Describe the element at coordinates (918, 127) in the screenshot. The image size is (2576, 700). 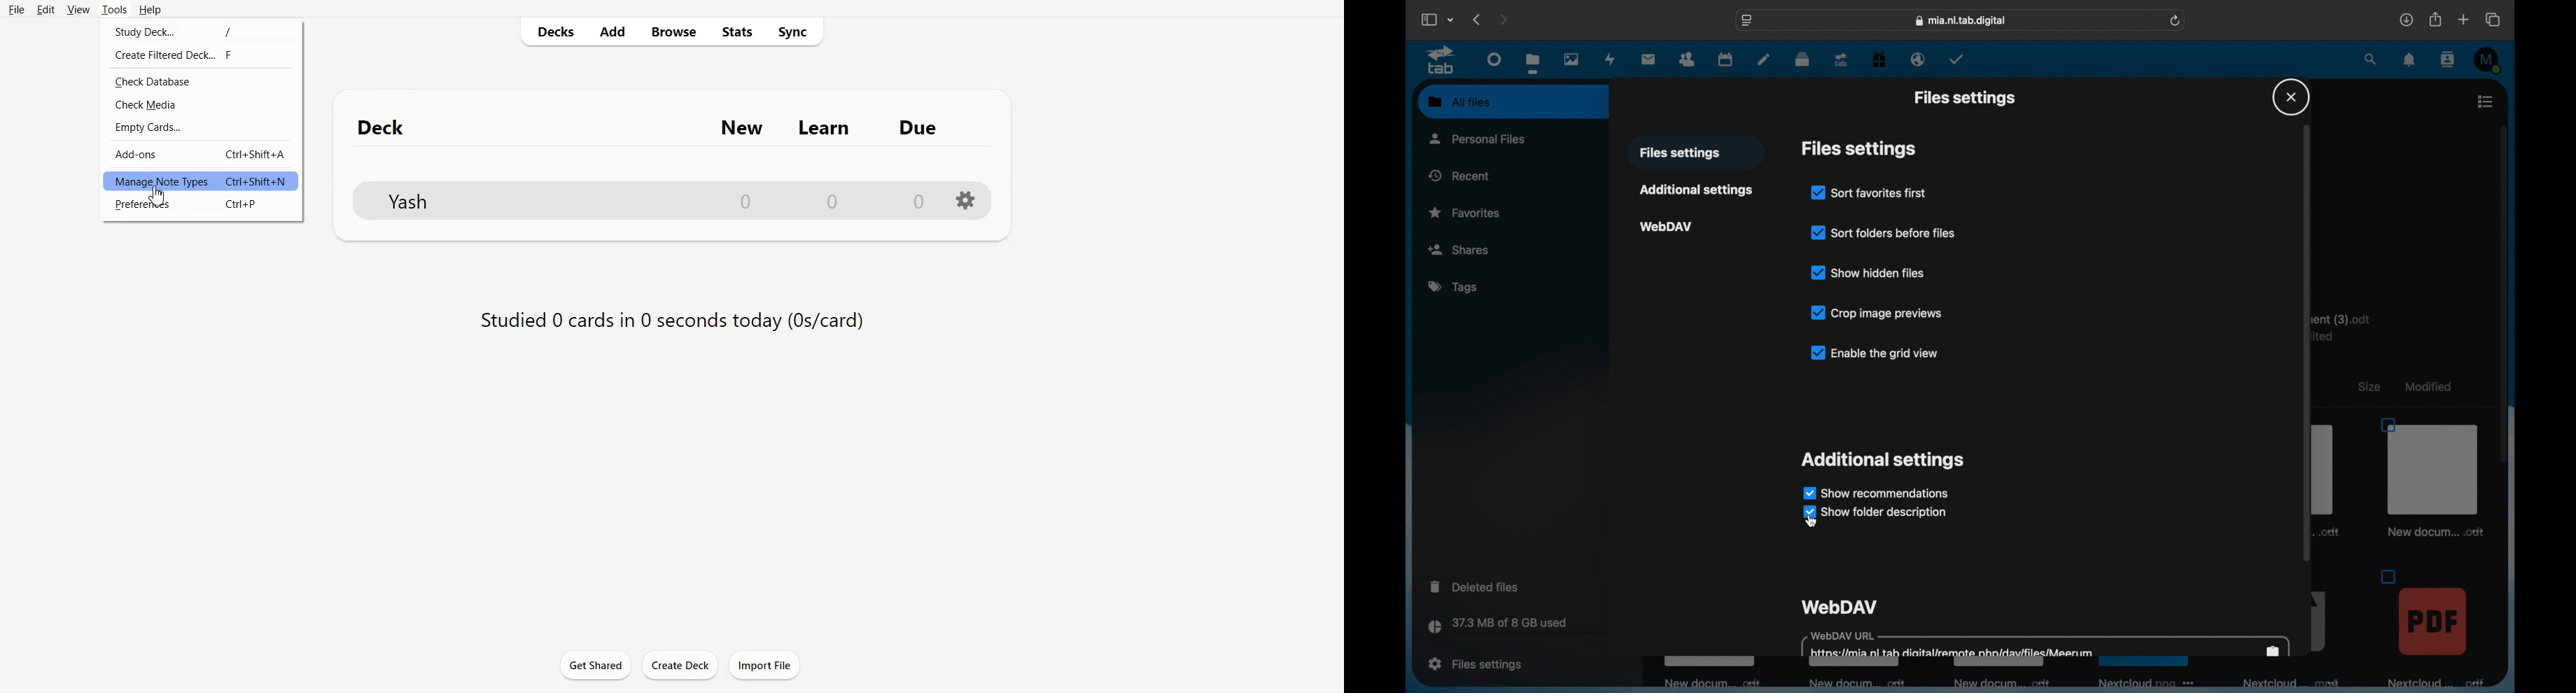
I see `Due` at that location.